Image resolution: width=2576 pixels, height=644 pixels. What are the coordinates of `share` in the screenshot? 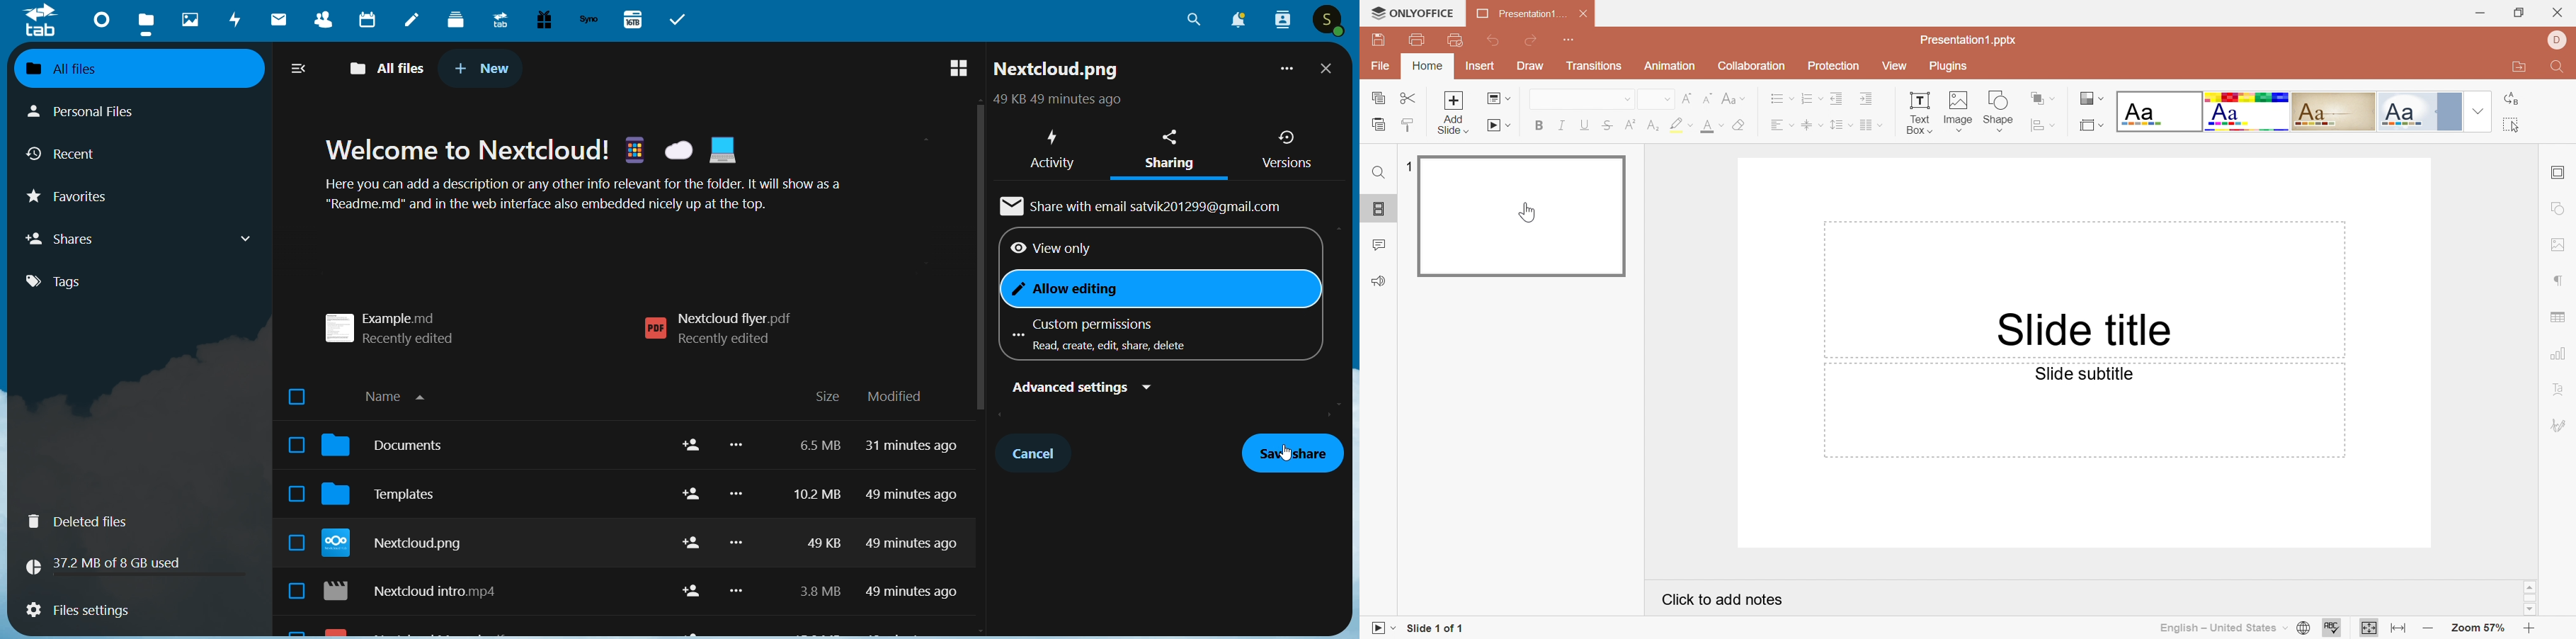 It's located at (687, 521).